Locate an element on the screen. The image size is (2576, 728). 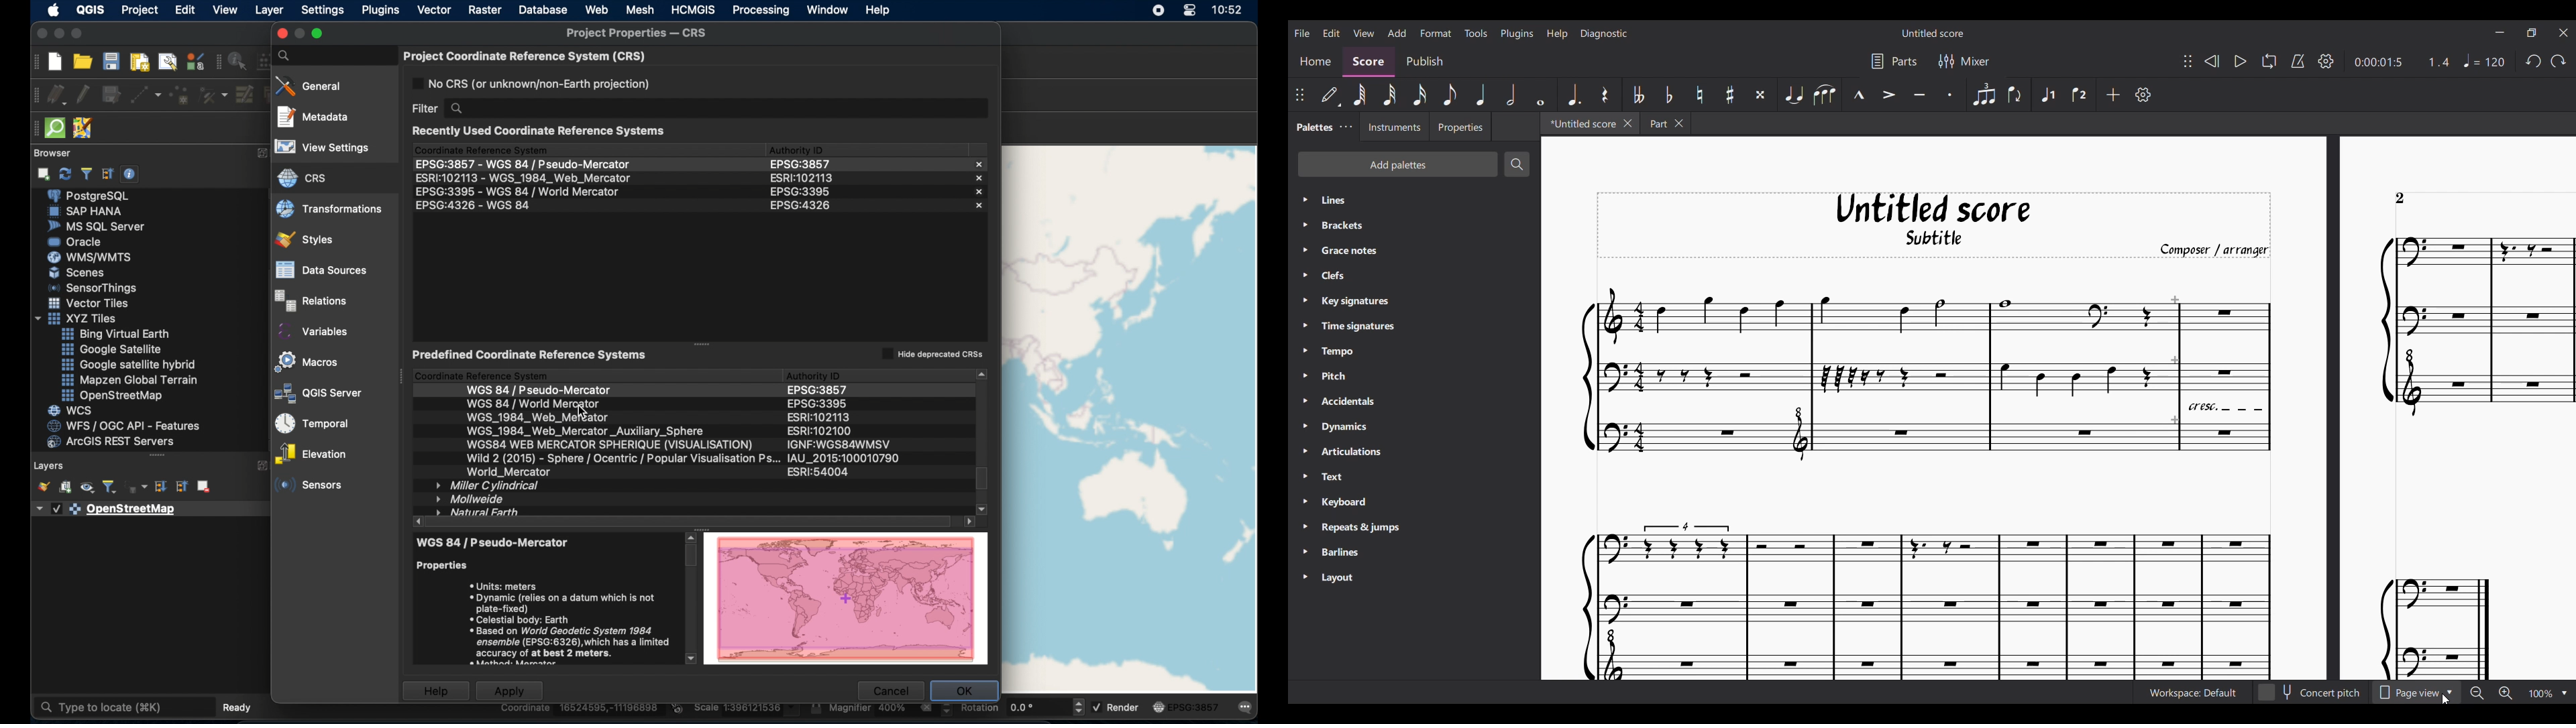
Diagnostic menu is located at coordinates (1604, 34).